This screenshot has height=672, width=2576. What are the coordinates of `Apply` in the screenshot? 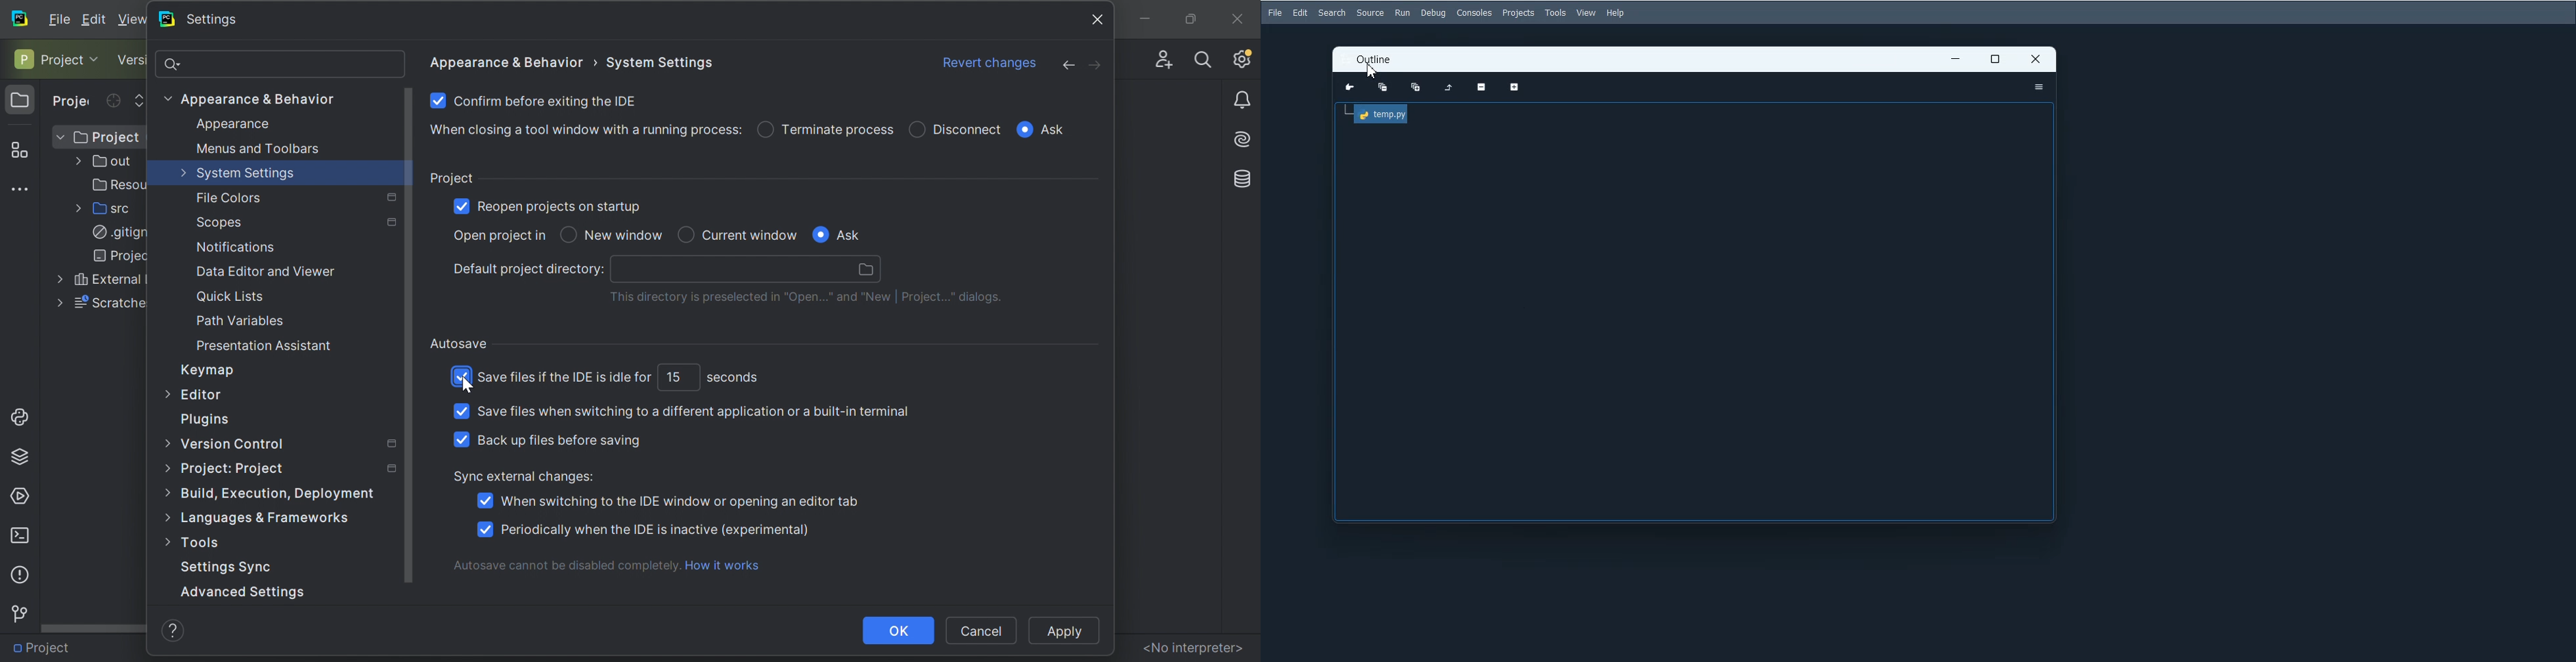 It's located at (1060, 632).